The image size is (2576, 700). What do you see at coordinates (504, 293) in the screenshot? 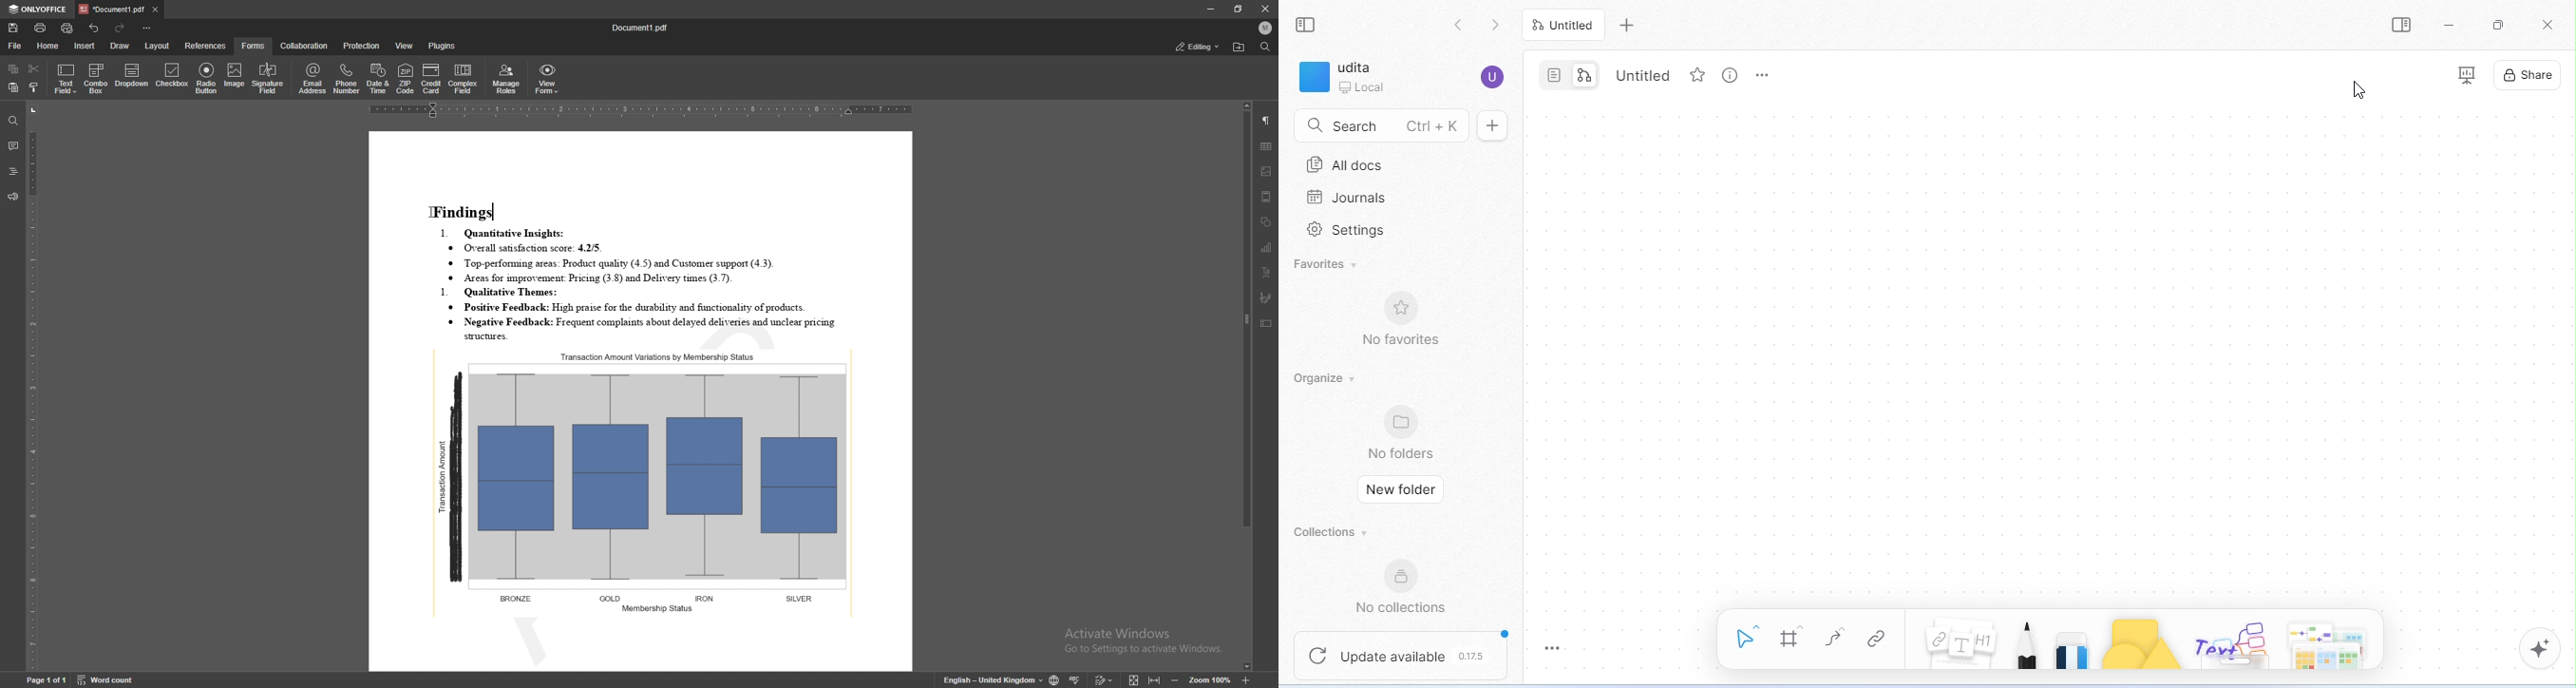
I see `1. Qualitative Themes:` at bounding box center [504, 293].